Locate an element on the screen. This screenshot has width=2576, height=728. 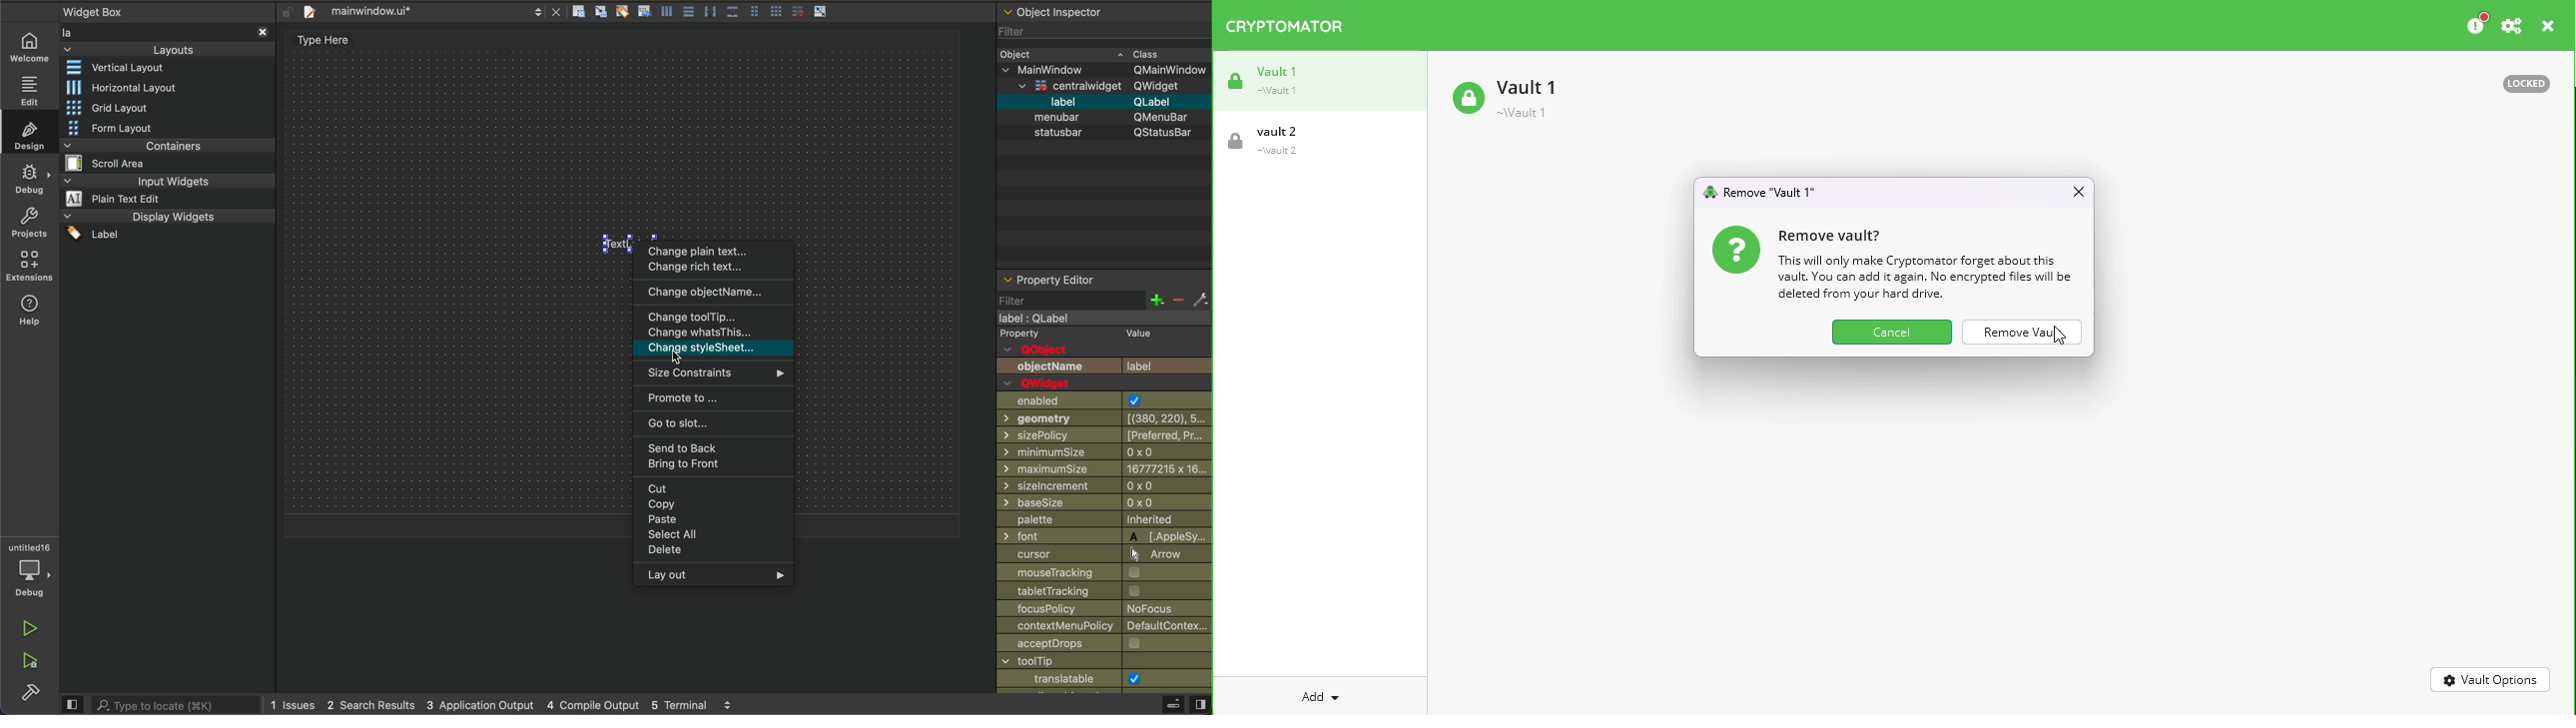
acceptdrops is located at coordinates (1104, 644).